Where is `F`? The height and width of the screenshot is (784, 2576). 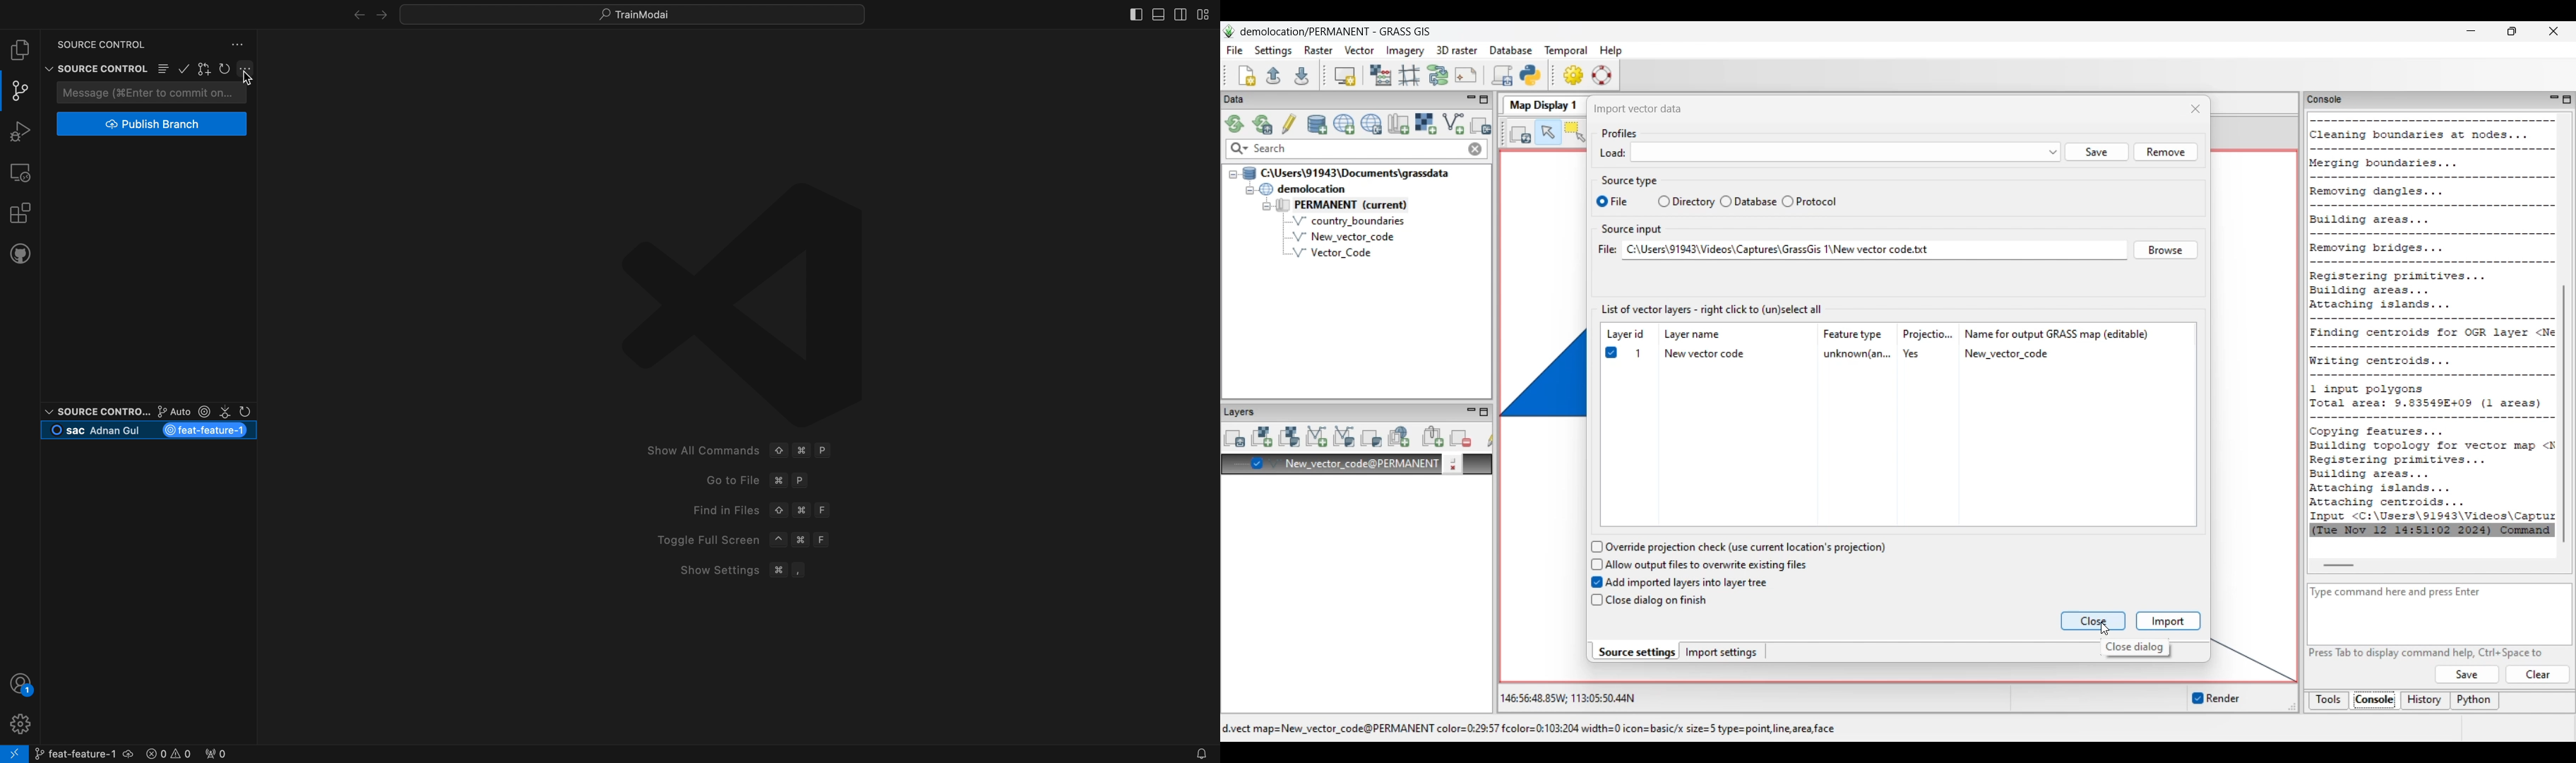 F is located at coordinates (825, 510).